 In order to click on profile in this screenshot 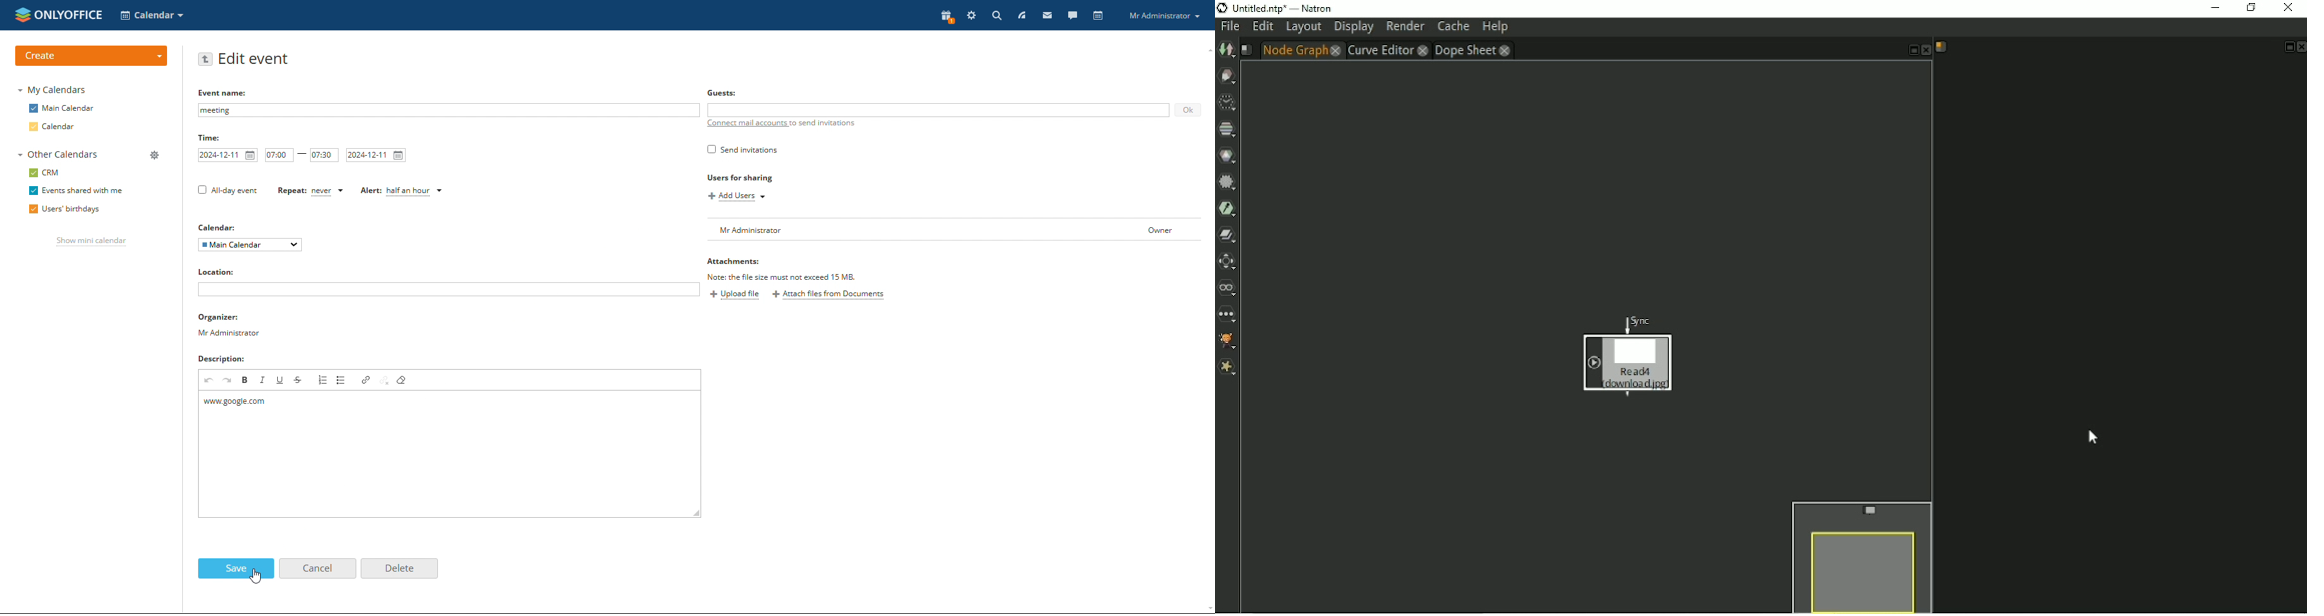, I will do `click(1162, 15)`.